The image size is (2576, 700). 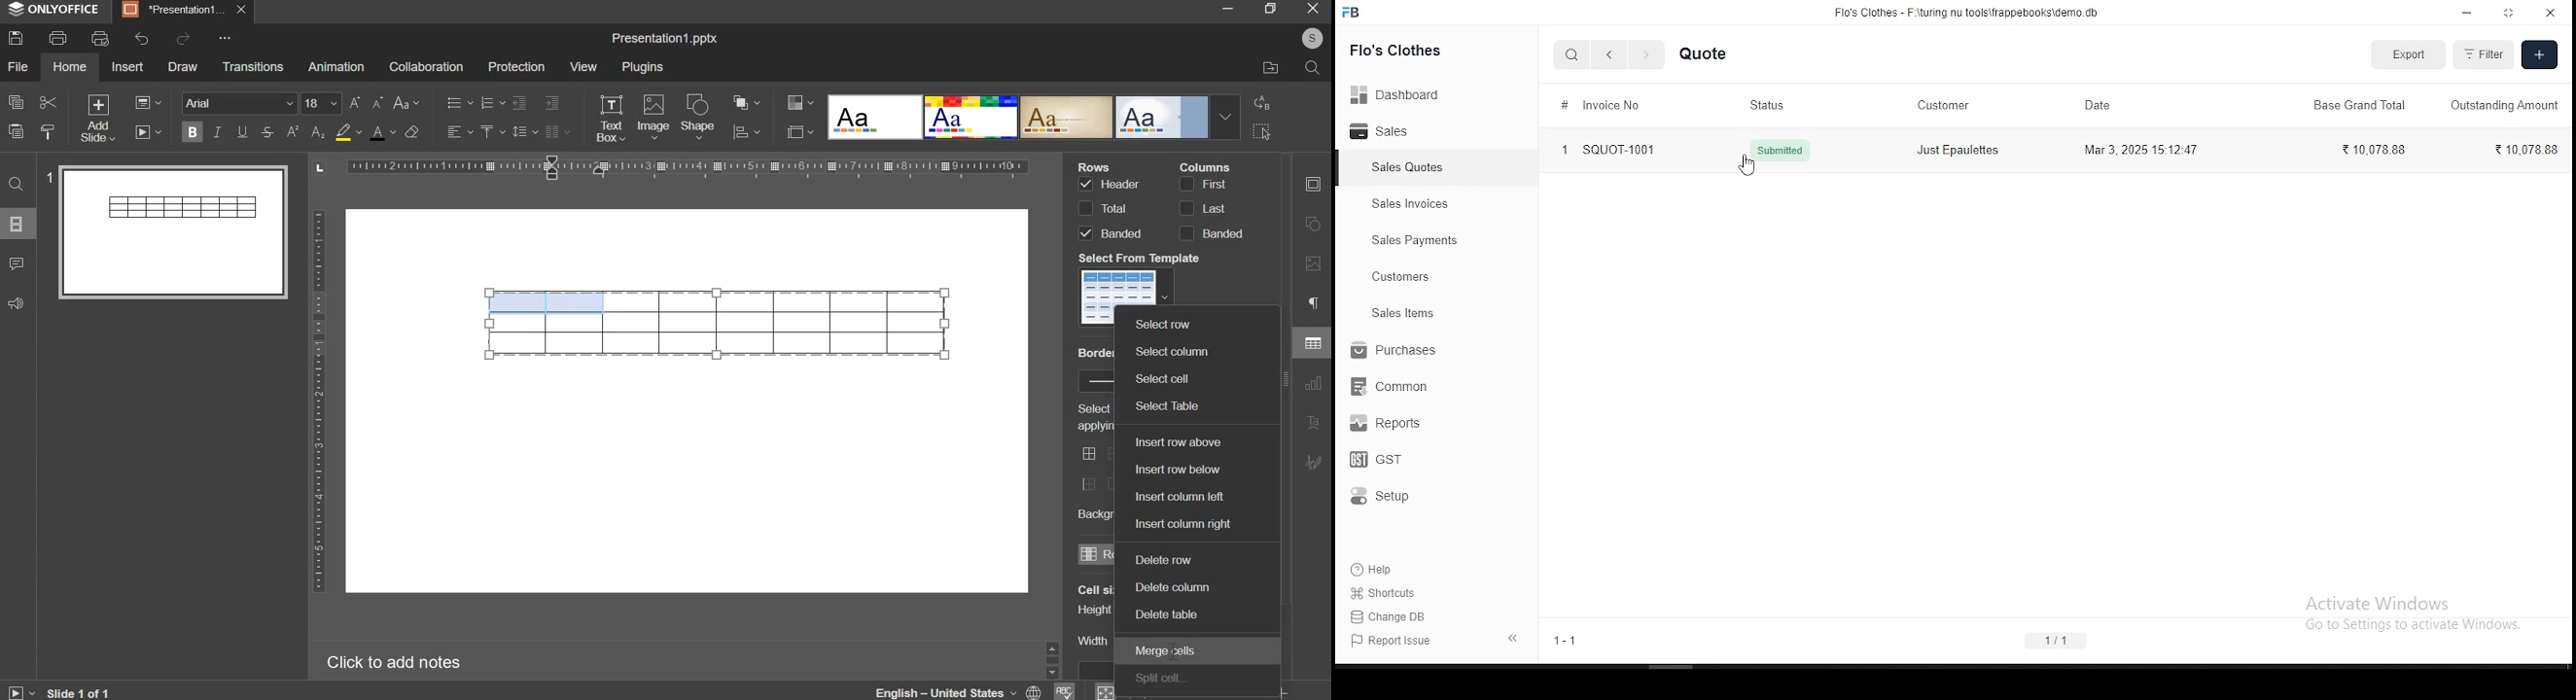 What do you see at coordinates (16, 101) in the screenshot?
I see `copy` at bounding box center [16, 101].